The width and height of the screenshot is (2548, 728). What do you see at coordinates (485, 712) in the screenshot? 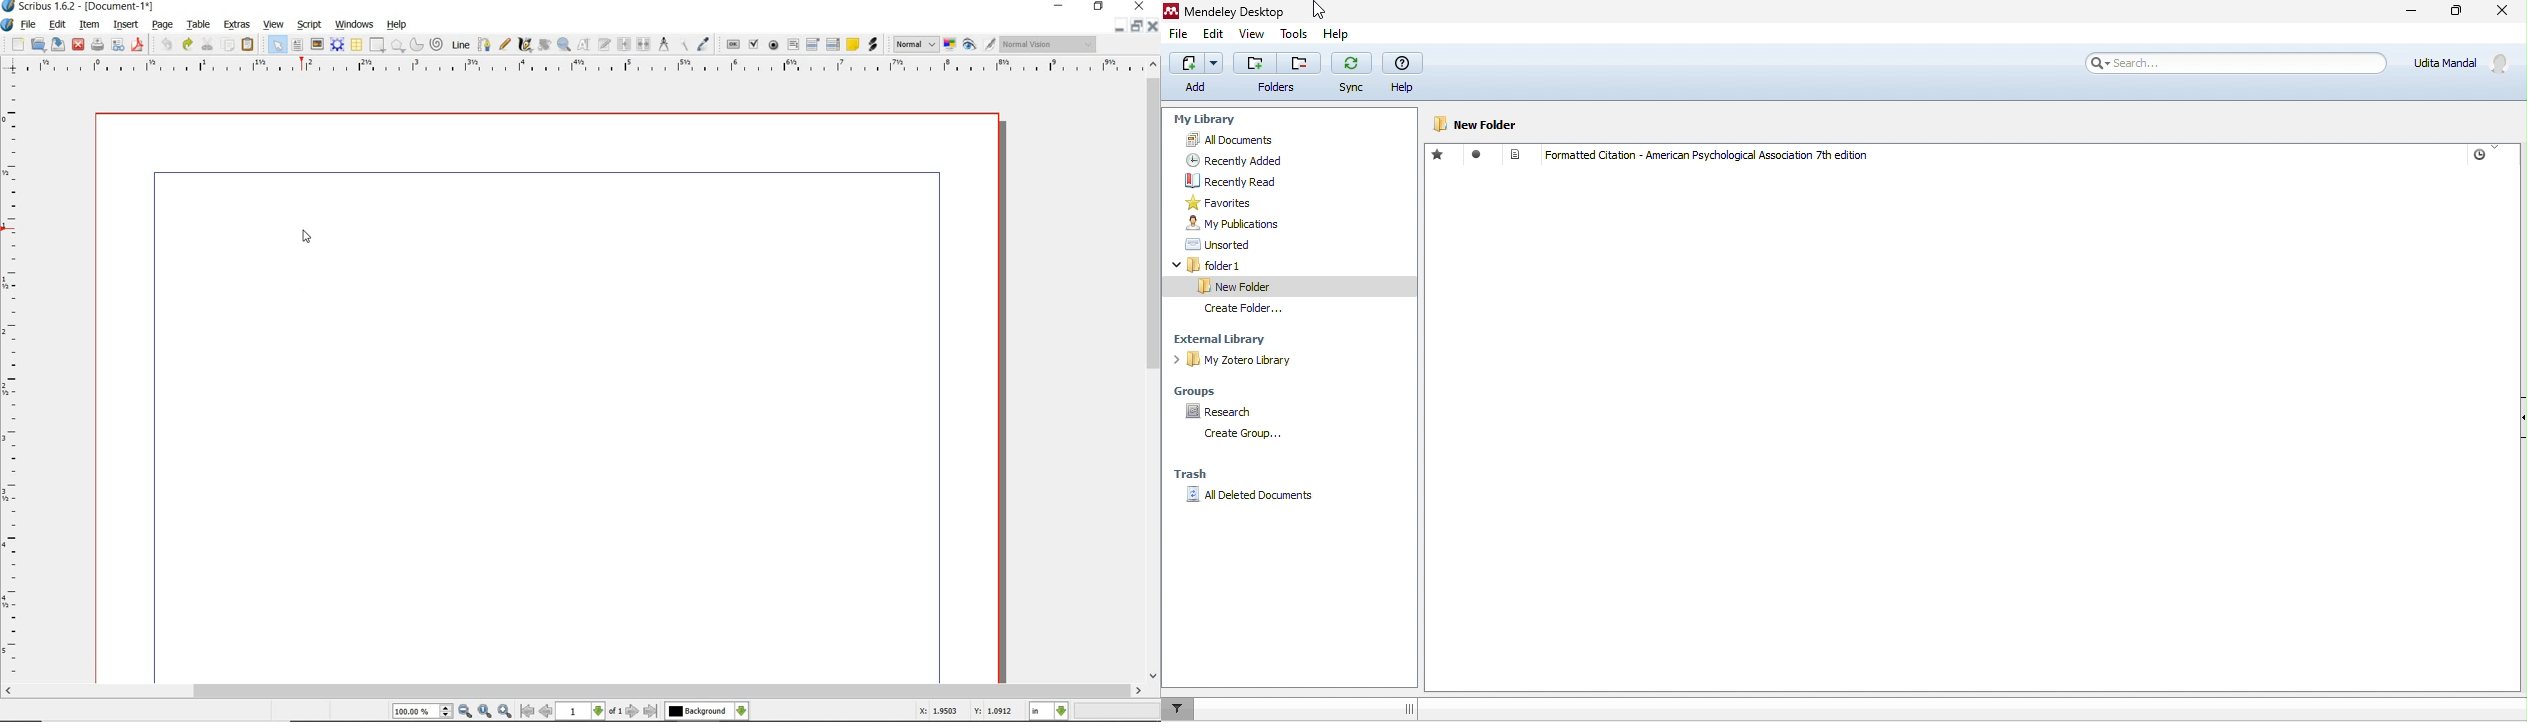
I see `zoom to` at bounding box center [485, 712].